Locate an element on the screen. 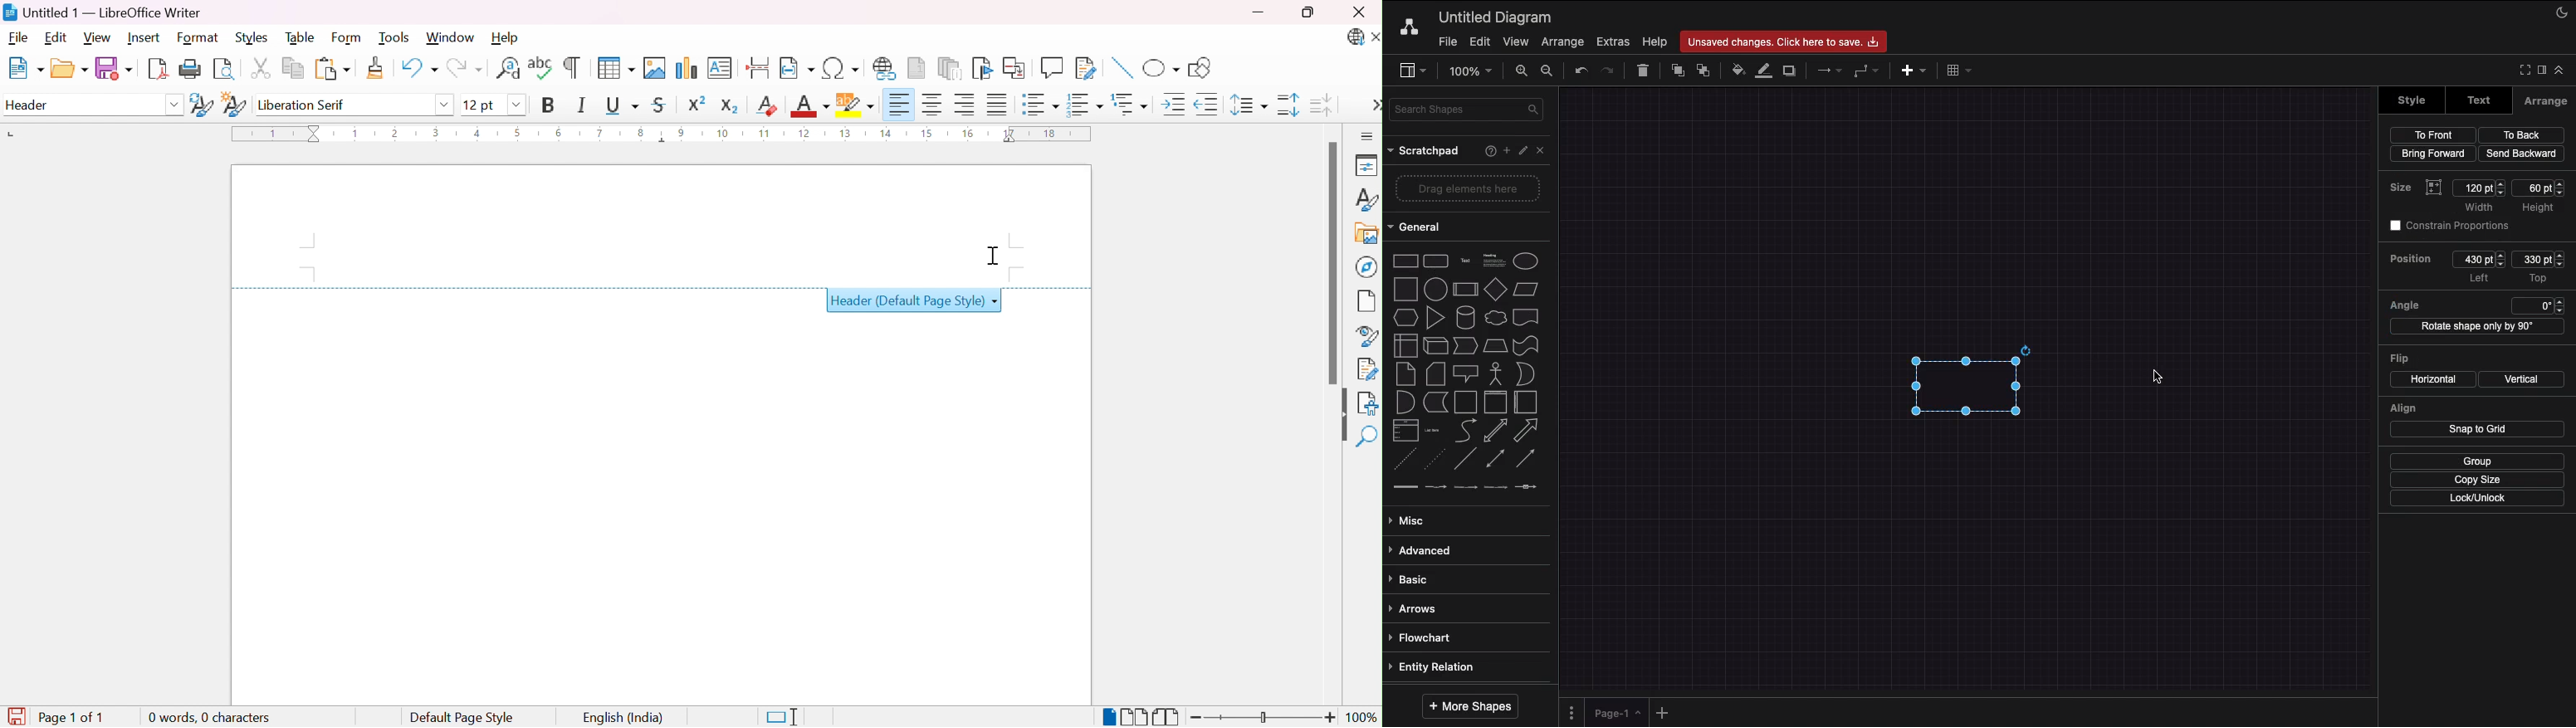 This screenshot has width=2576, height=728. Insert endnote is located at coordinates (952, 69).